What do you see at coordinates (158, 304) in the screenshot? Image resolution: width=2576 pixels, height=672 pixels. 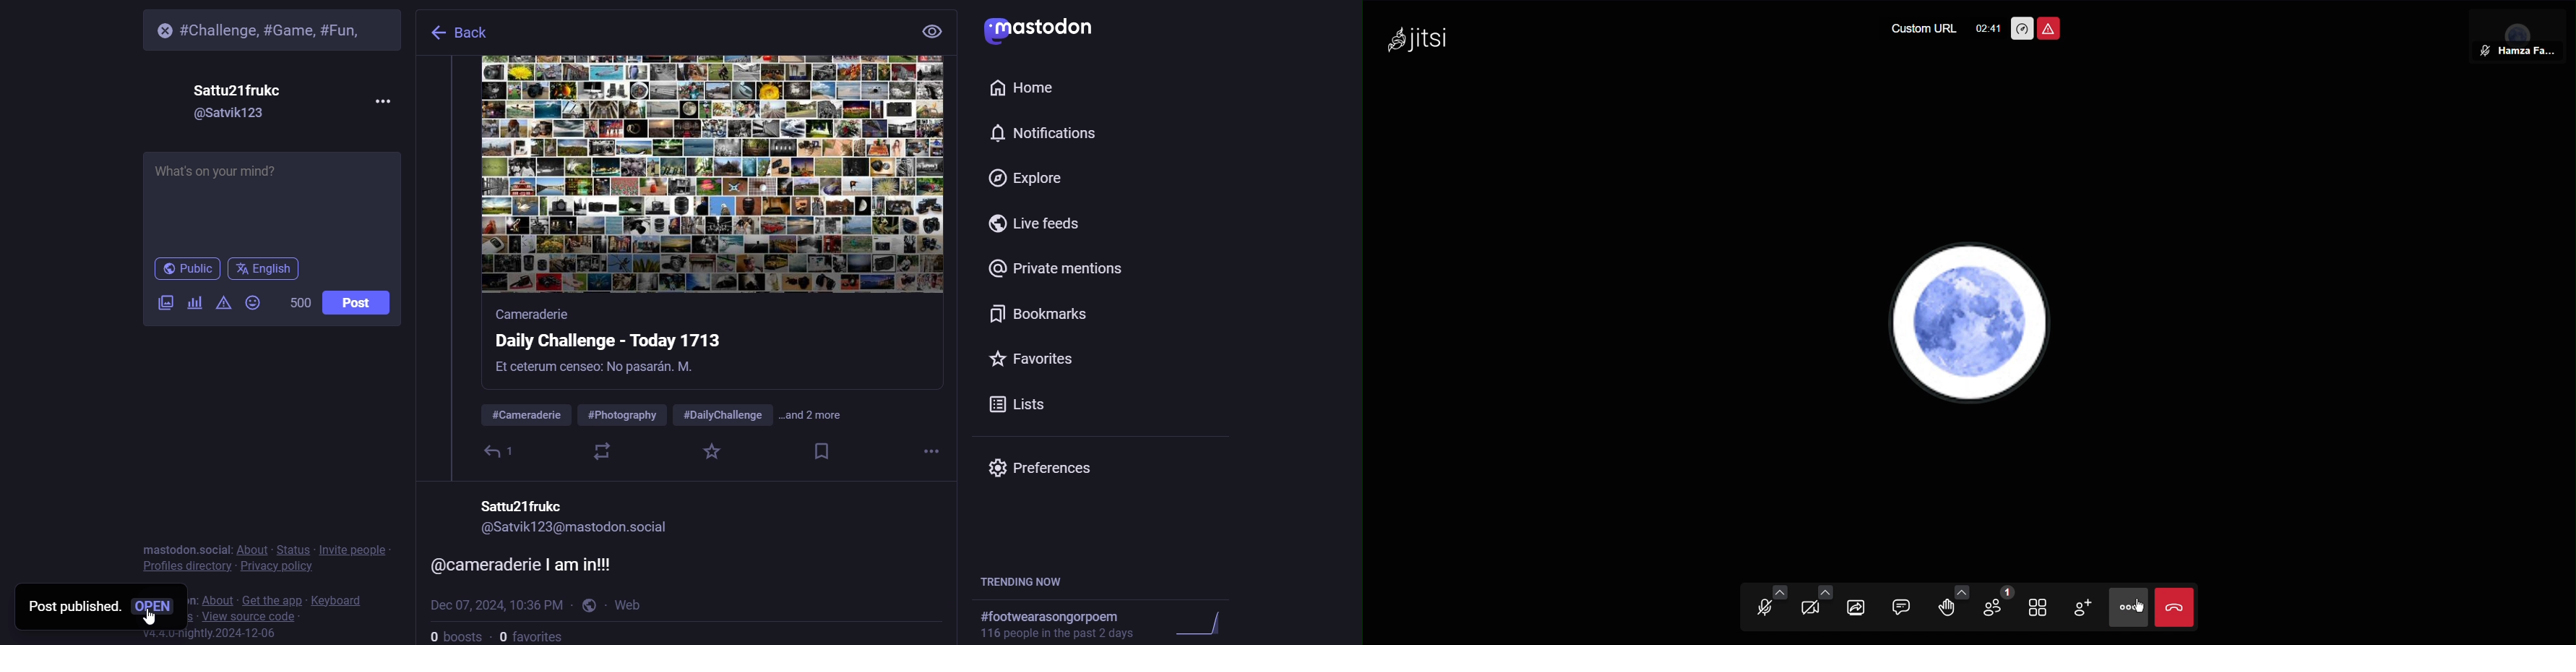 I see `image/video` at bounding box center [158, 304].